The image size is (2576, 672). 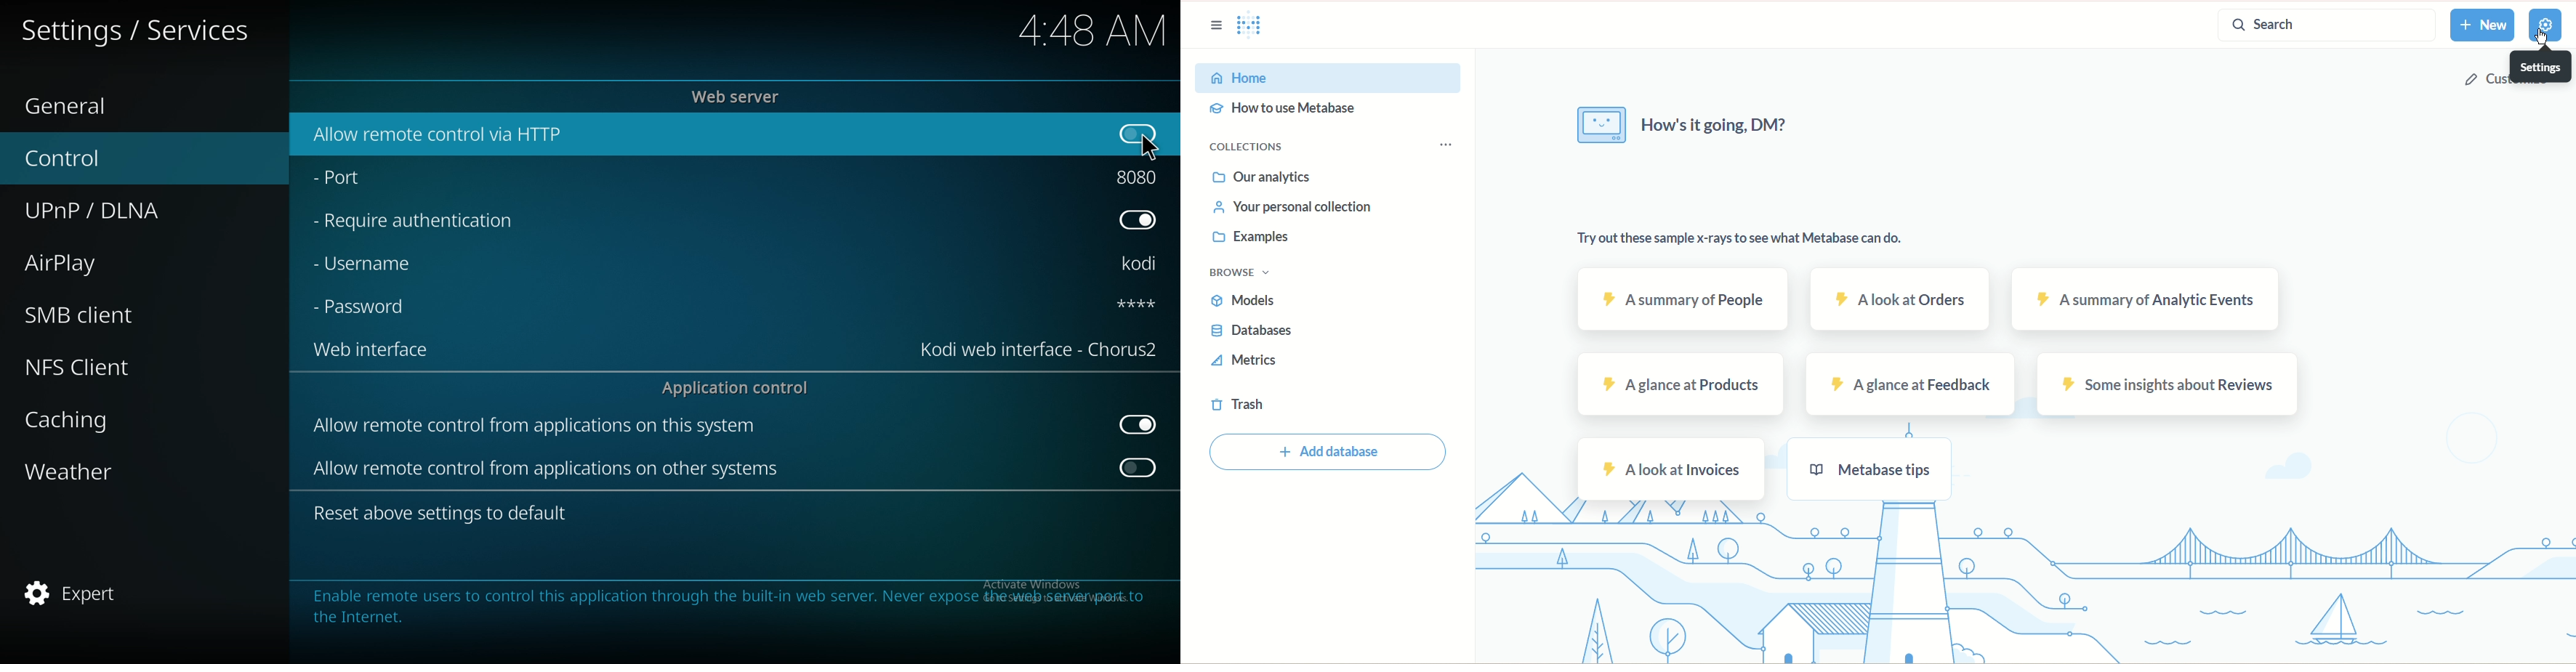 What do you see at coordinates (90, 157) in the screenshot?
I see `control` at bounding box center [90, 157].